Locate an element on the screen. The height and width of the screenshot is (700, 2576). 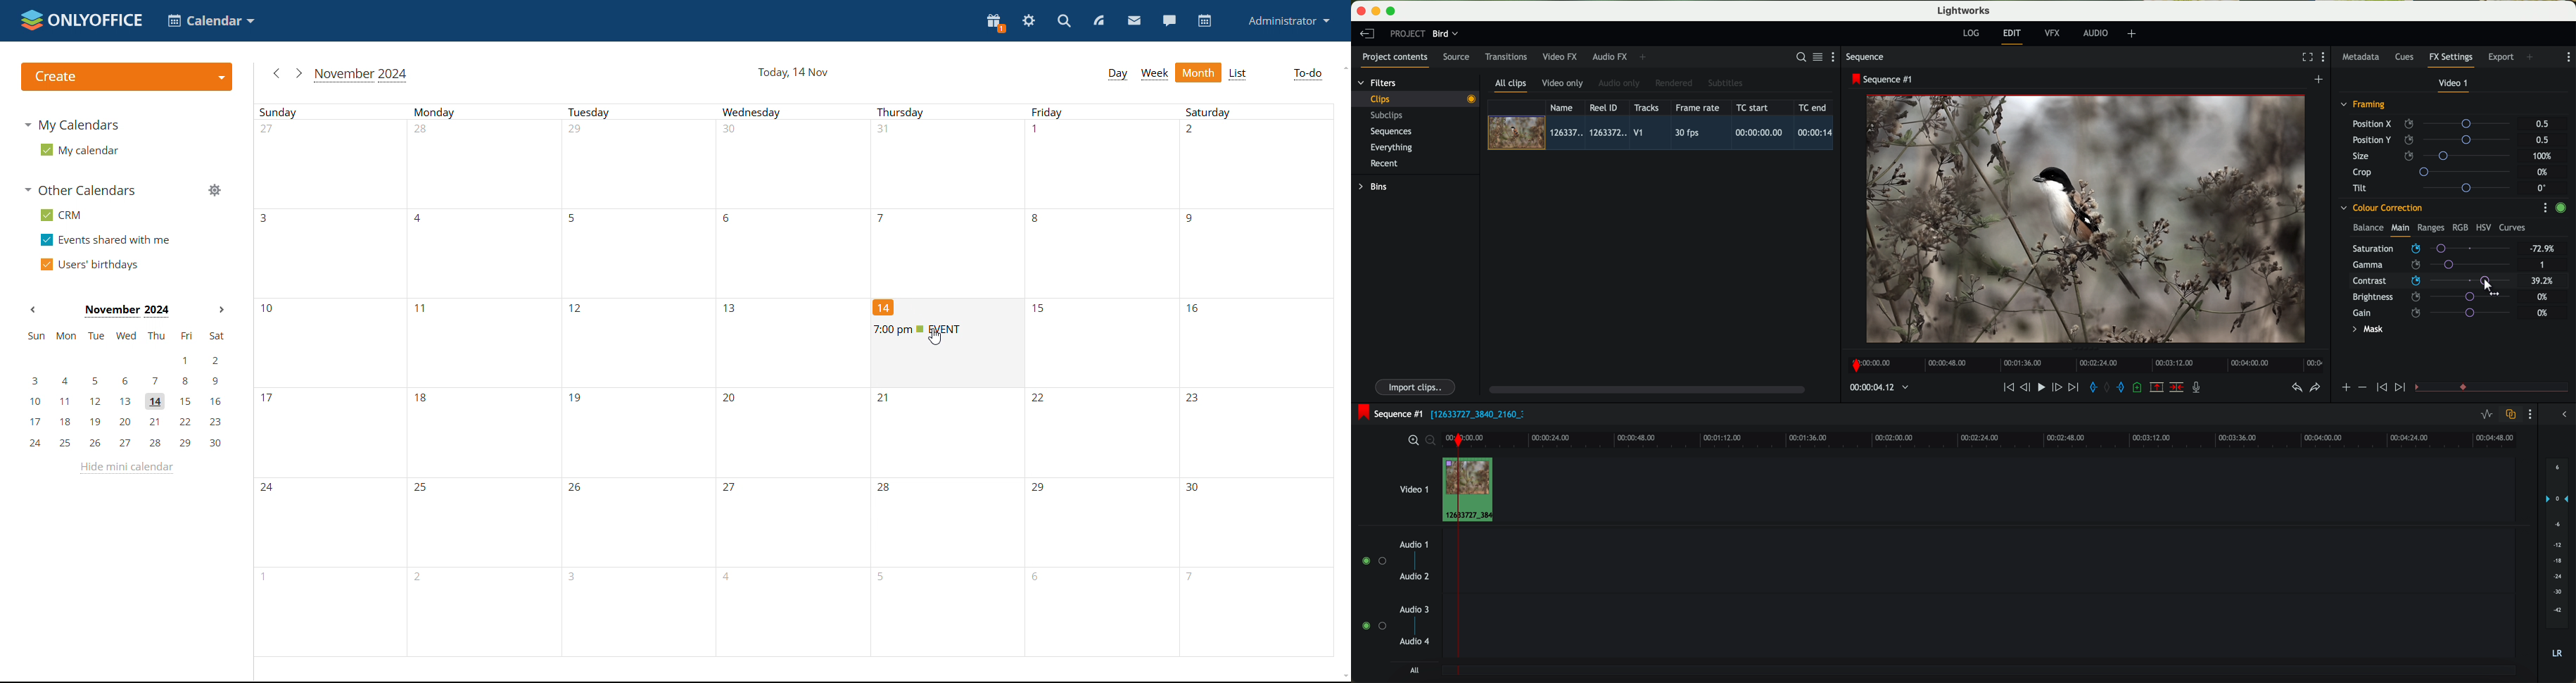
name is located at coordinates (1565, 107).